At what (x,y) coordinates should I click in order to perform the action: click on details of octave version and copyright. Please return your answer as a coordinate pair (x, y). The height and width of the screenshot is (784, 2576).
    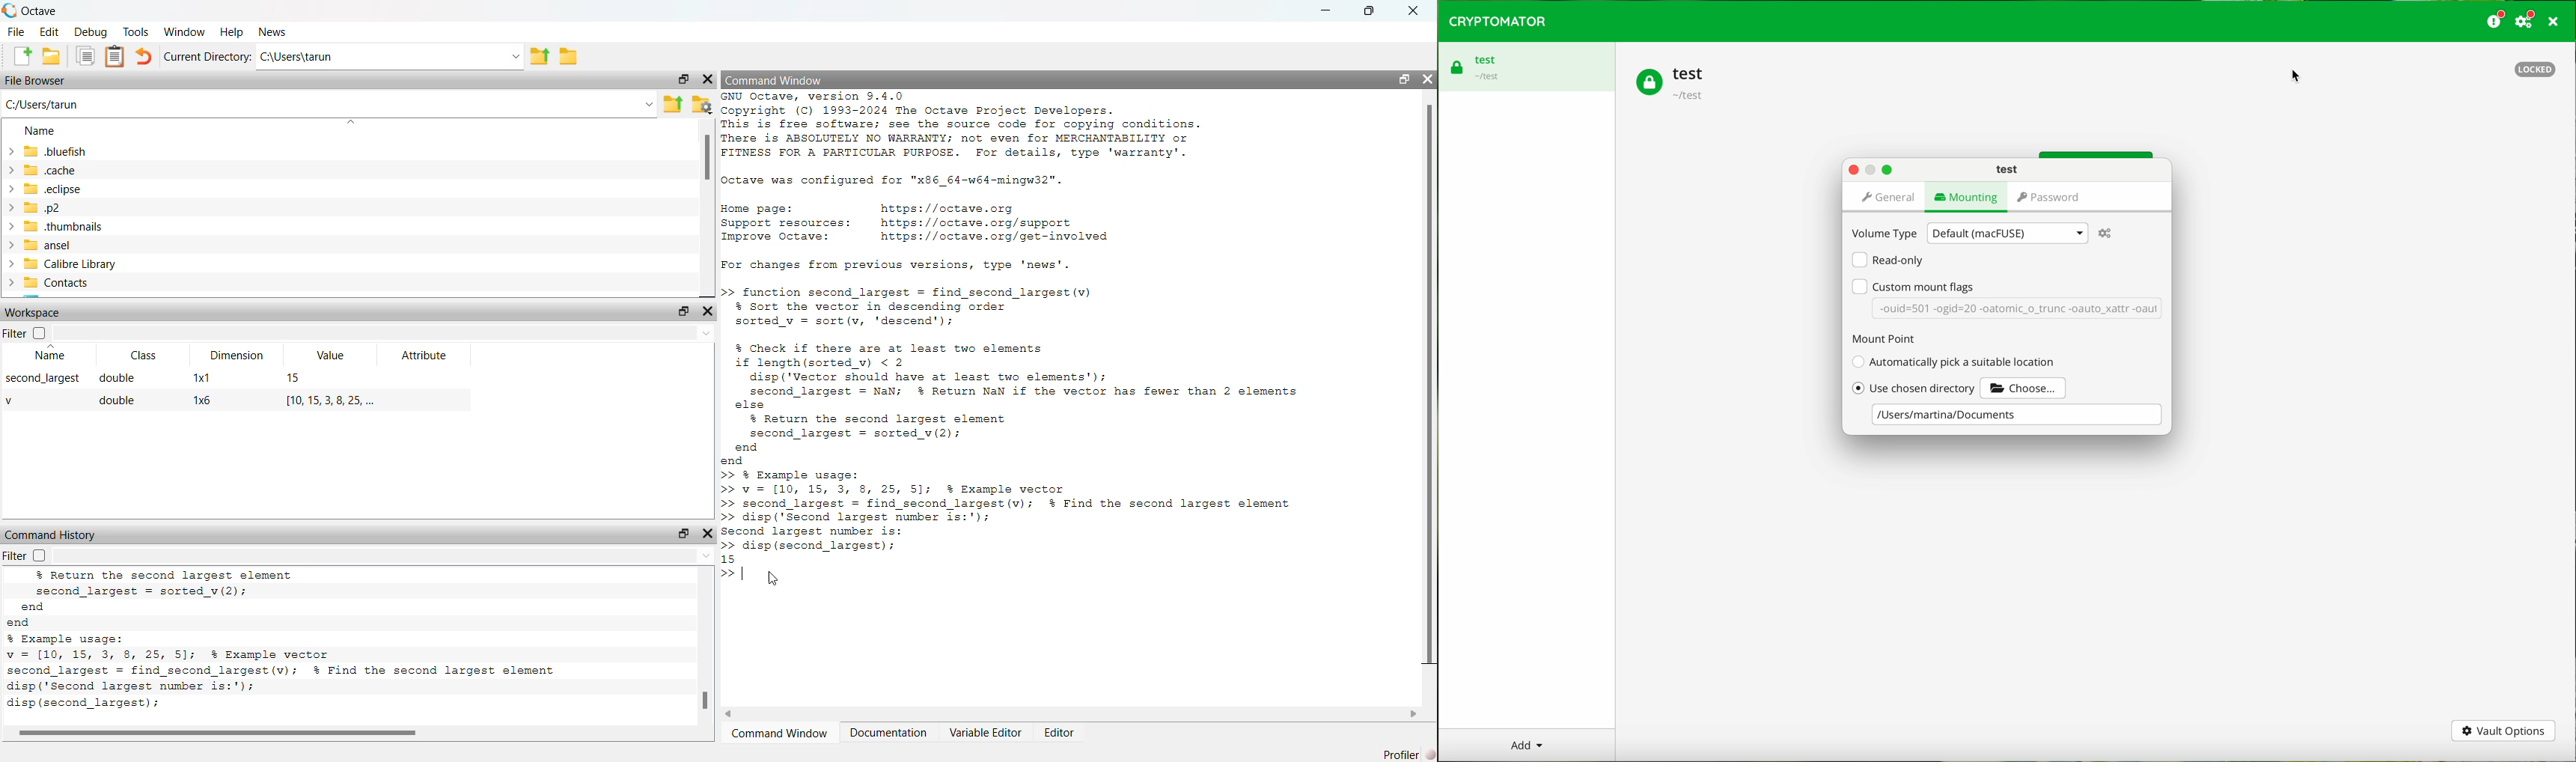
    Looking at the image, I should click on (991, 127).